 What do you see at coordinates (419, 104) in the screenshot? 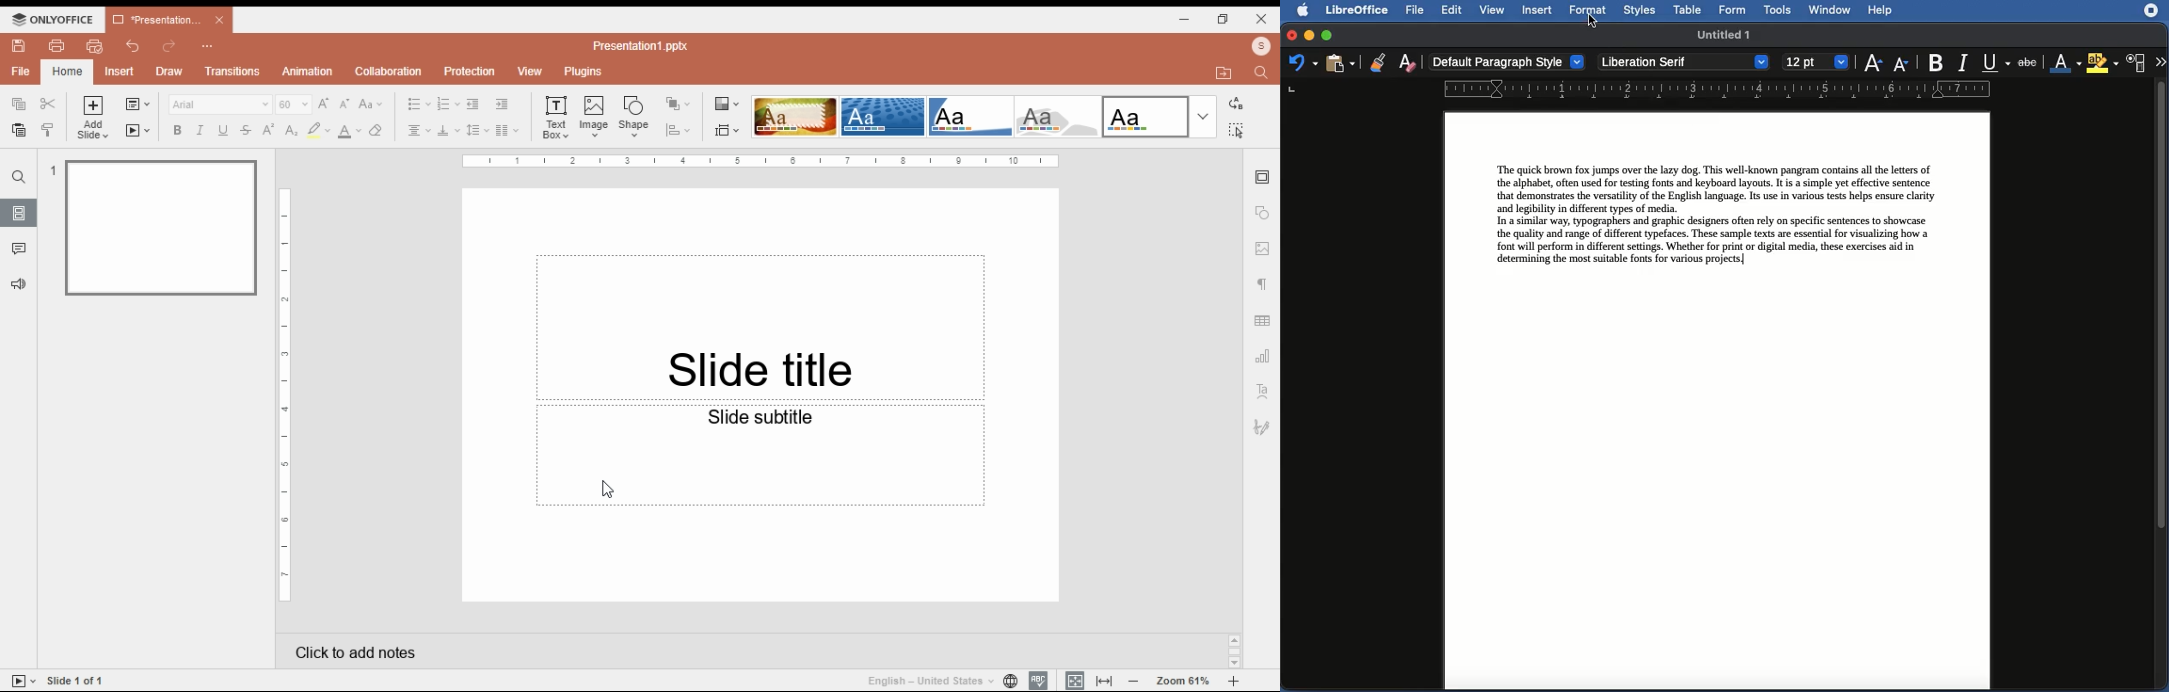
I see `bullets` at bounding box center [419, 104].